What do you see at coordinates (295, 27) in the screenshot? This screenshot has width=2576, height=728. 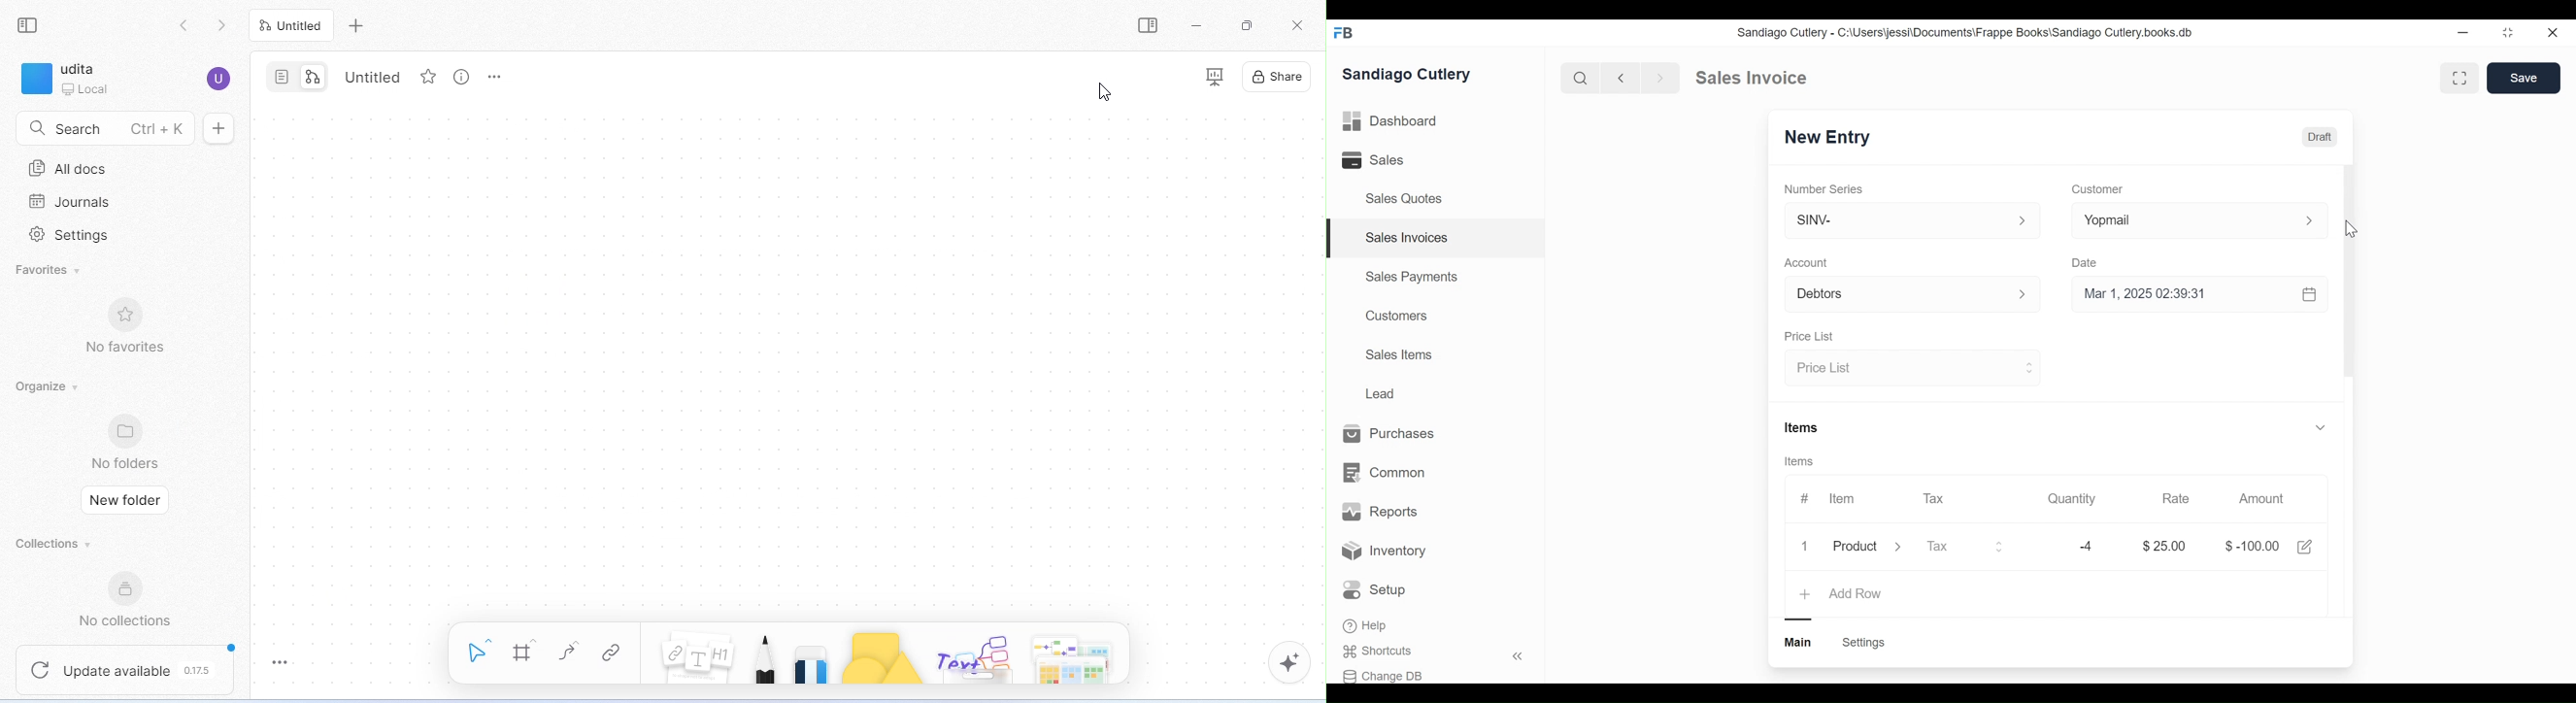 I see `untitled` at bounding box center [295, 27].